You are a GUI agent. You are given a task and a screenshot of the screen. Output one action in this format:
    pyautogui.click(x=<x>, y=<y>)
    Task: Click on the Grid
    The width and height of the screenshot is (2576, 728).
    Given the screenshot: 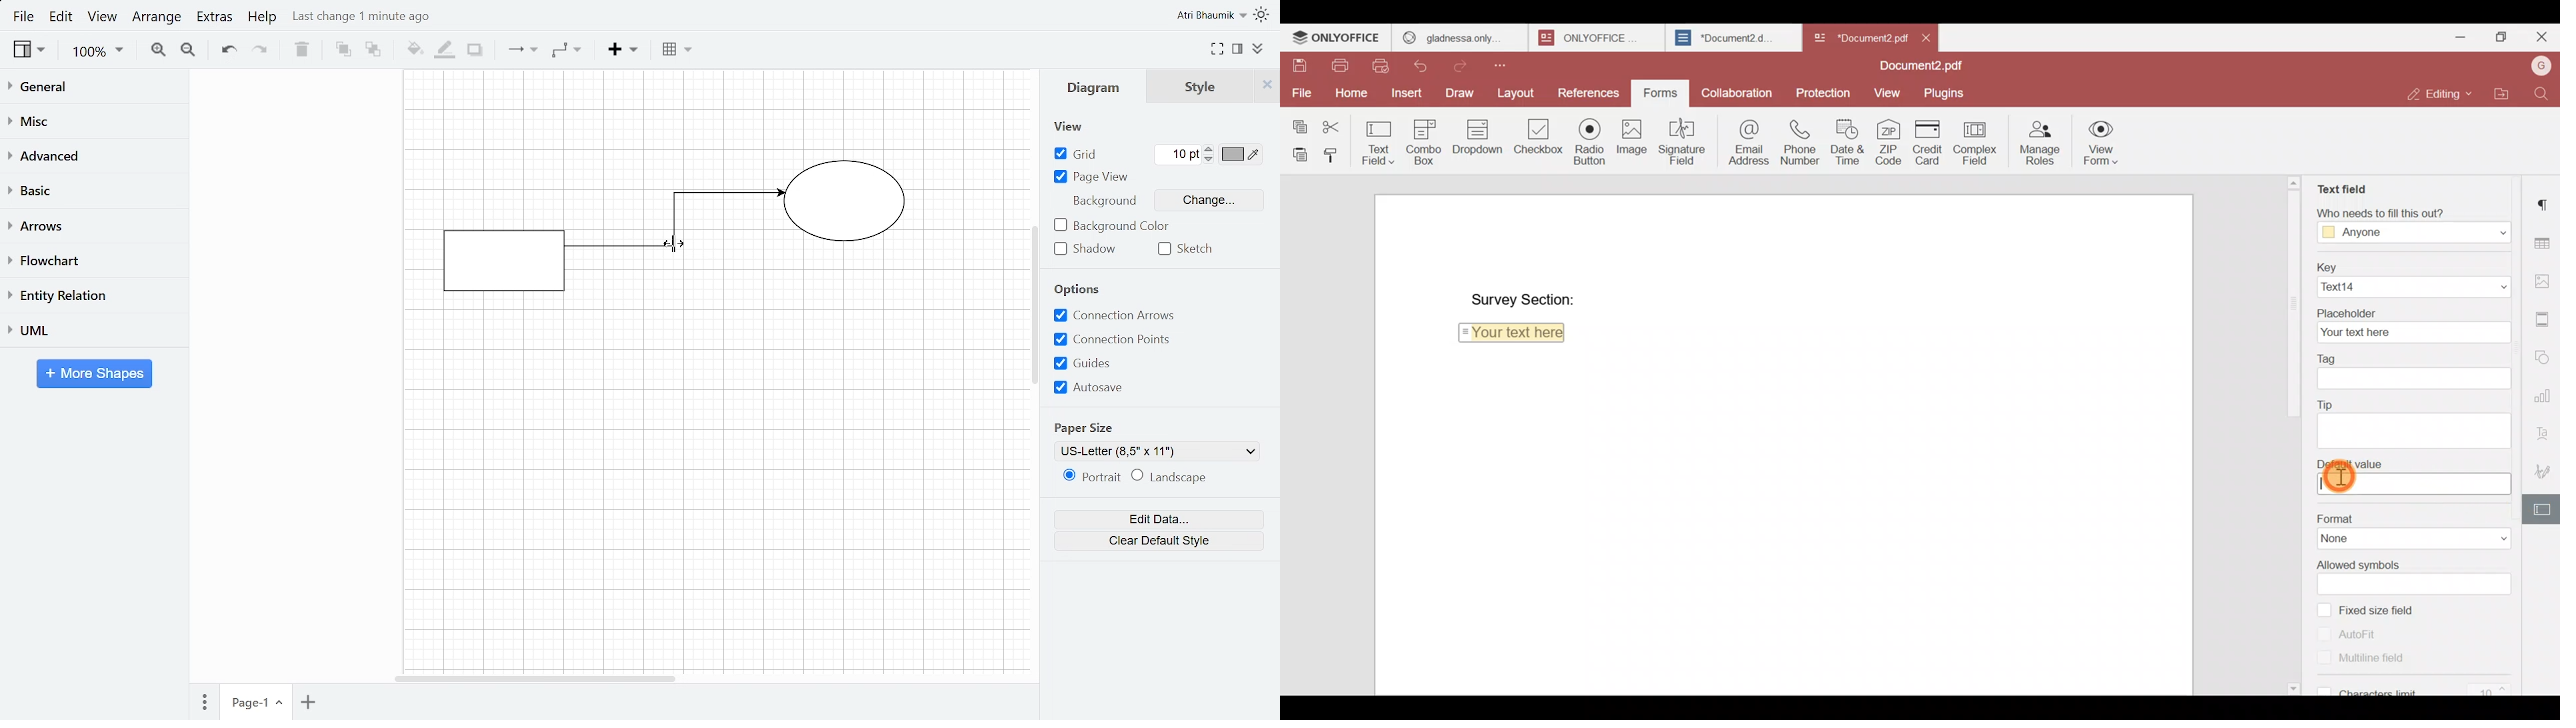 What is the action you would take?
    pyautogui.click(x=1074, y=153)
    